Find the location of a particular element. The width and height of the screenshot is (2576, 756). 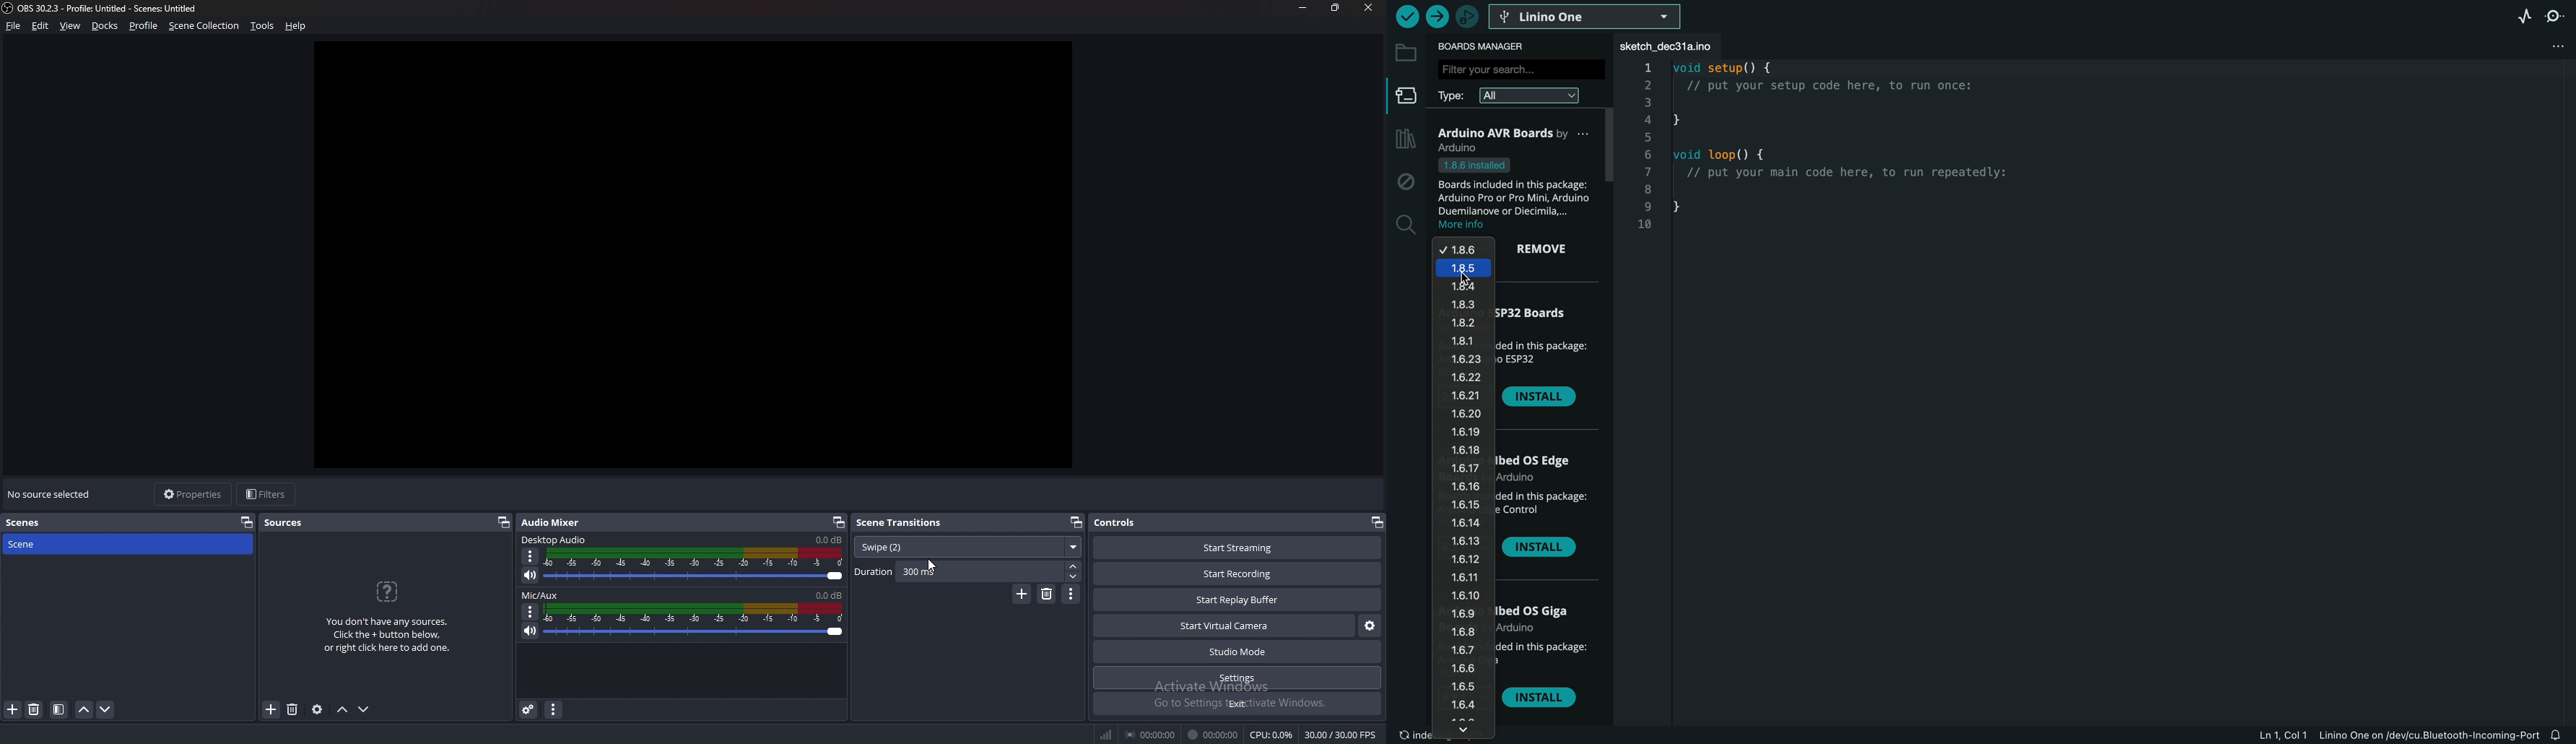

add scene is located at coordinates (13, 709).